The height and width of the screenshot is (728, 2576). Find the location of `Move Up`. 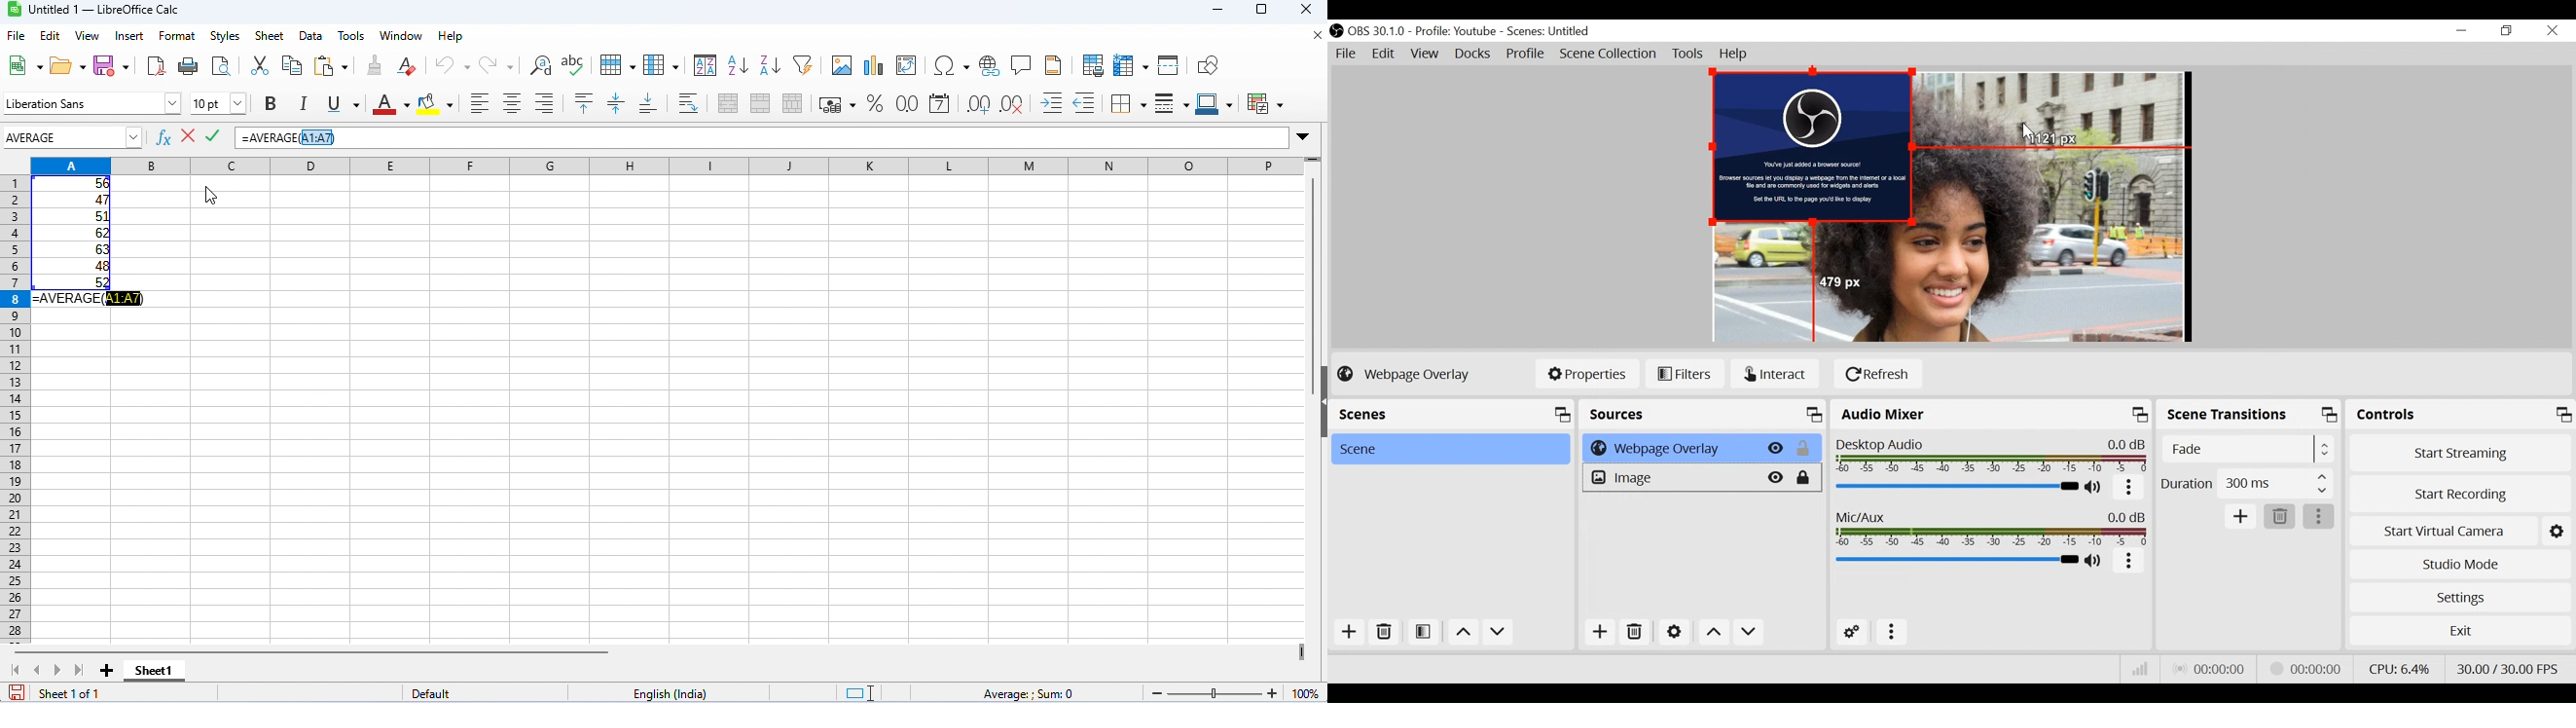

Move Up is located at coordinates (1713, 631).